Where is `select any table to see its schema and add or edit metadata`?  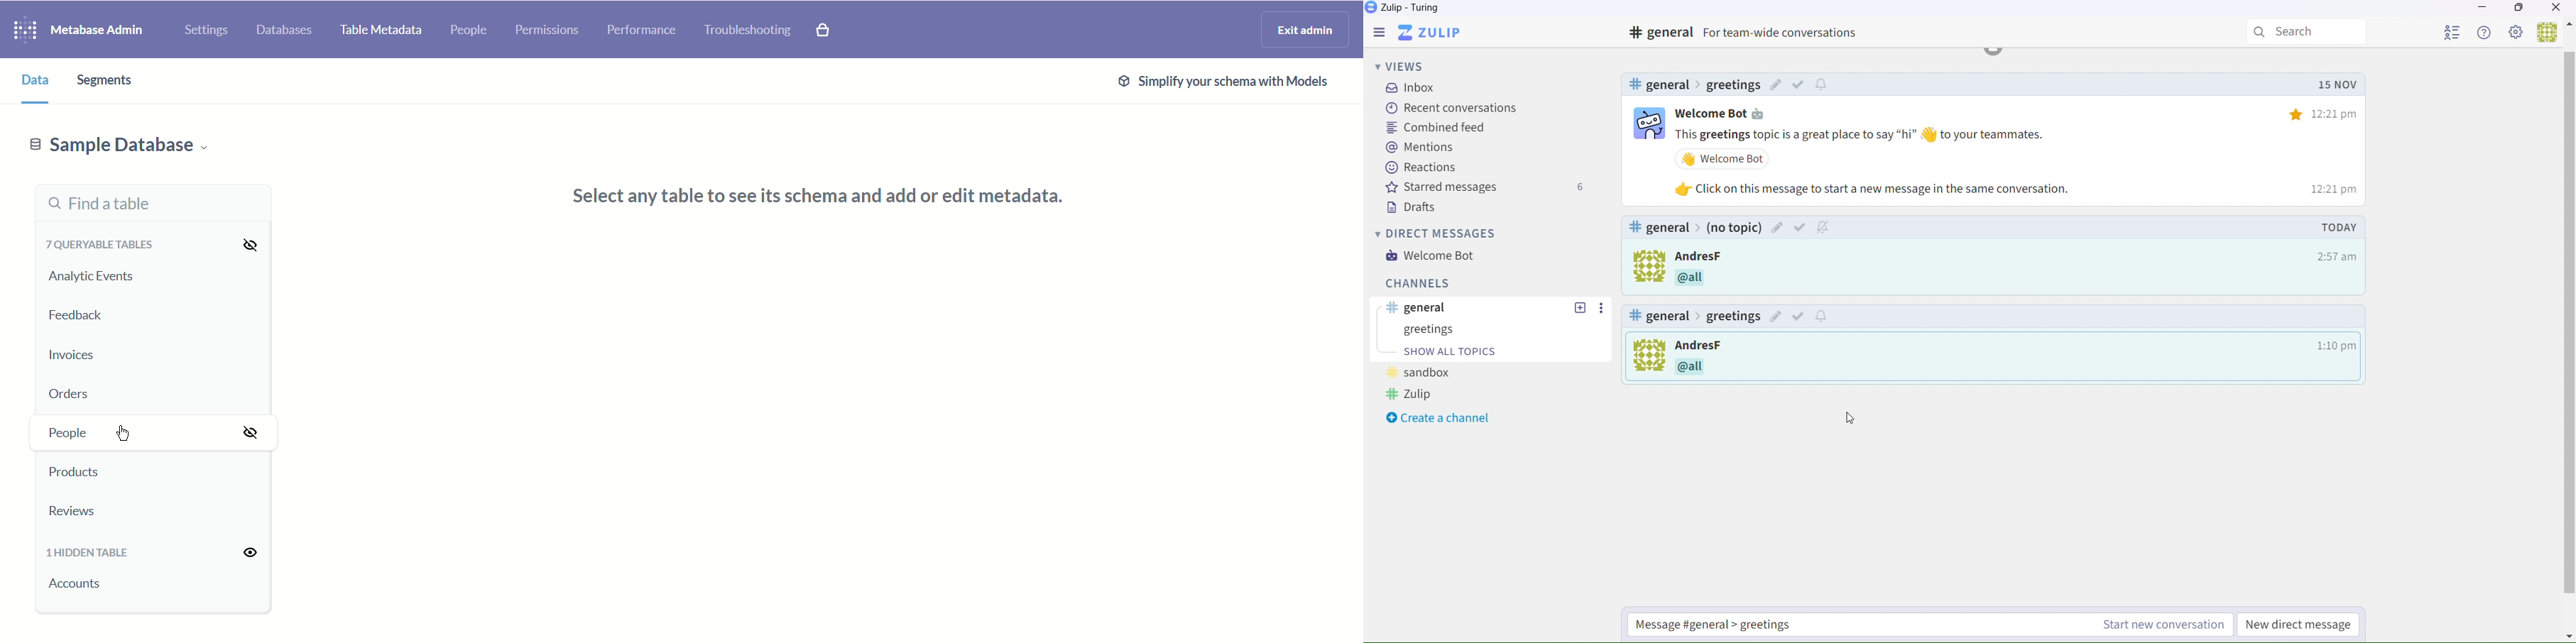
select any table to see its schema and add or edit metadata is located at coordinates (813, 194).